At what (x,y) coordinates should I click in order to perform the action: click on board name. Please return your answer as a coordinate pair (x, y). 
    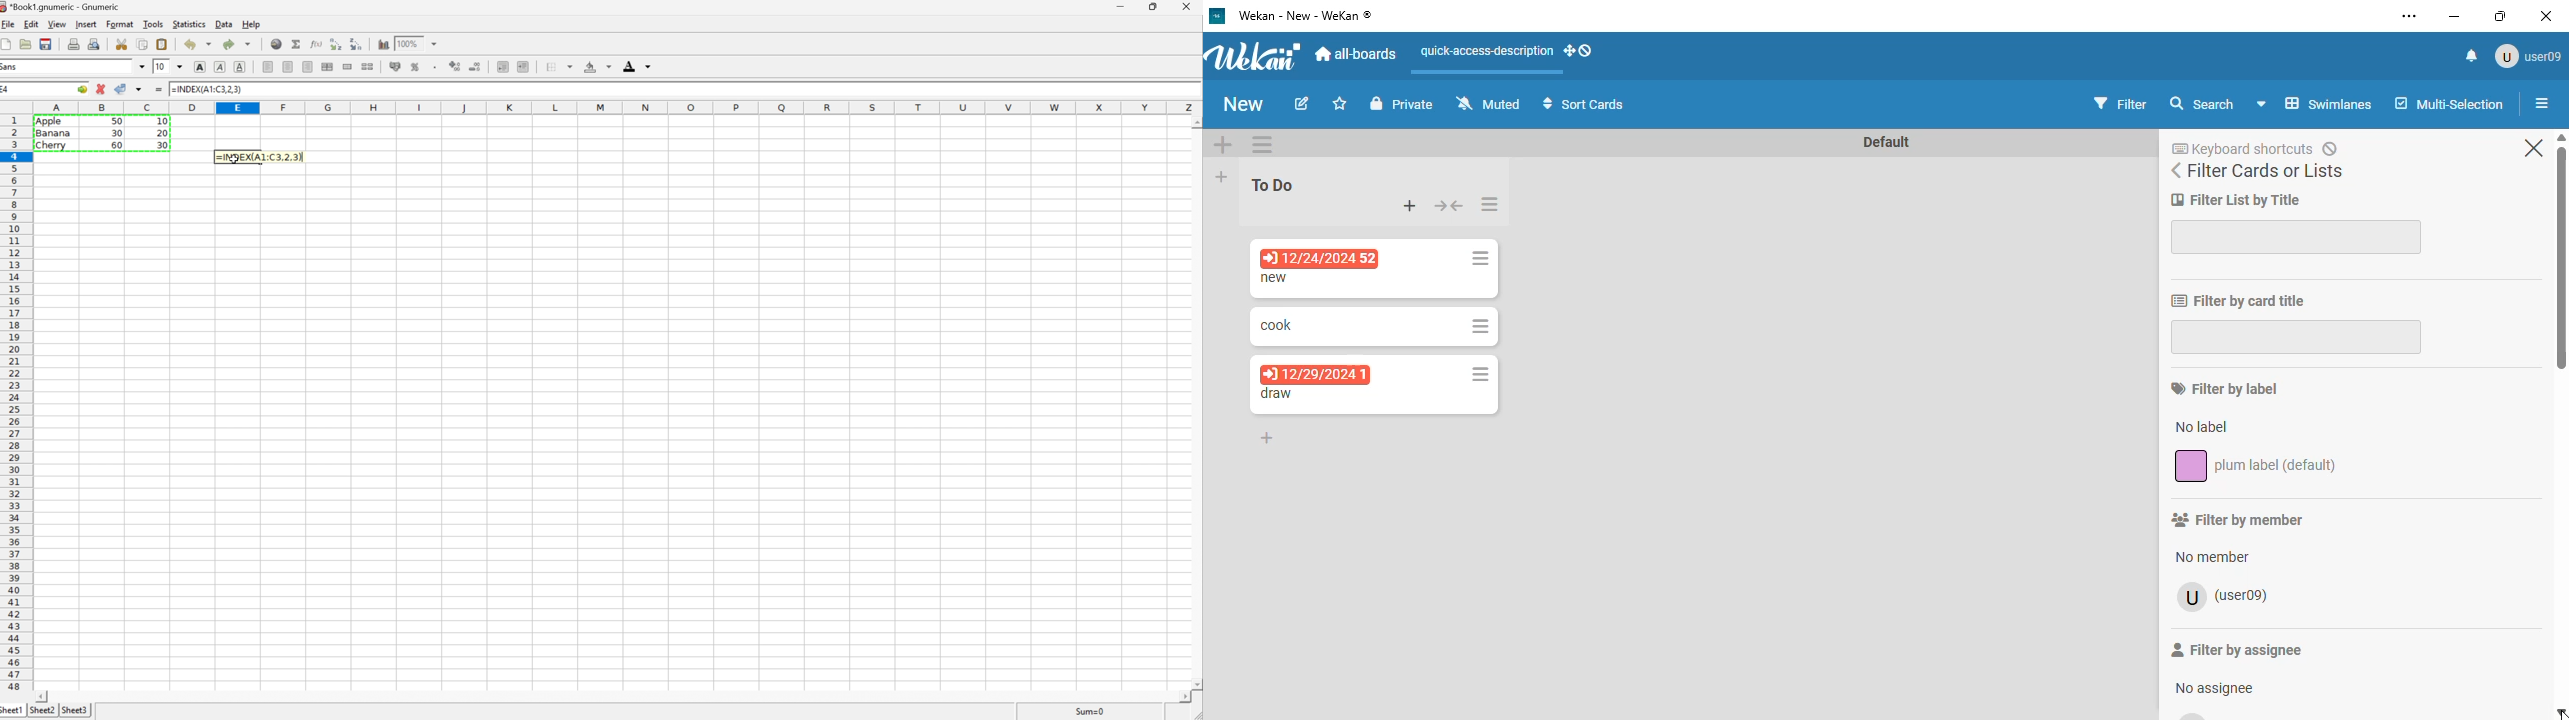
    Looking at the image, I should click on (1244, 104).